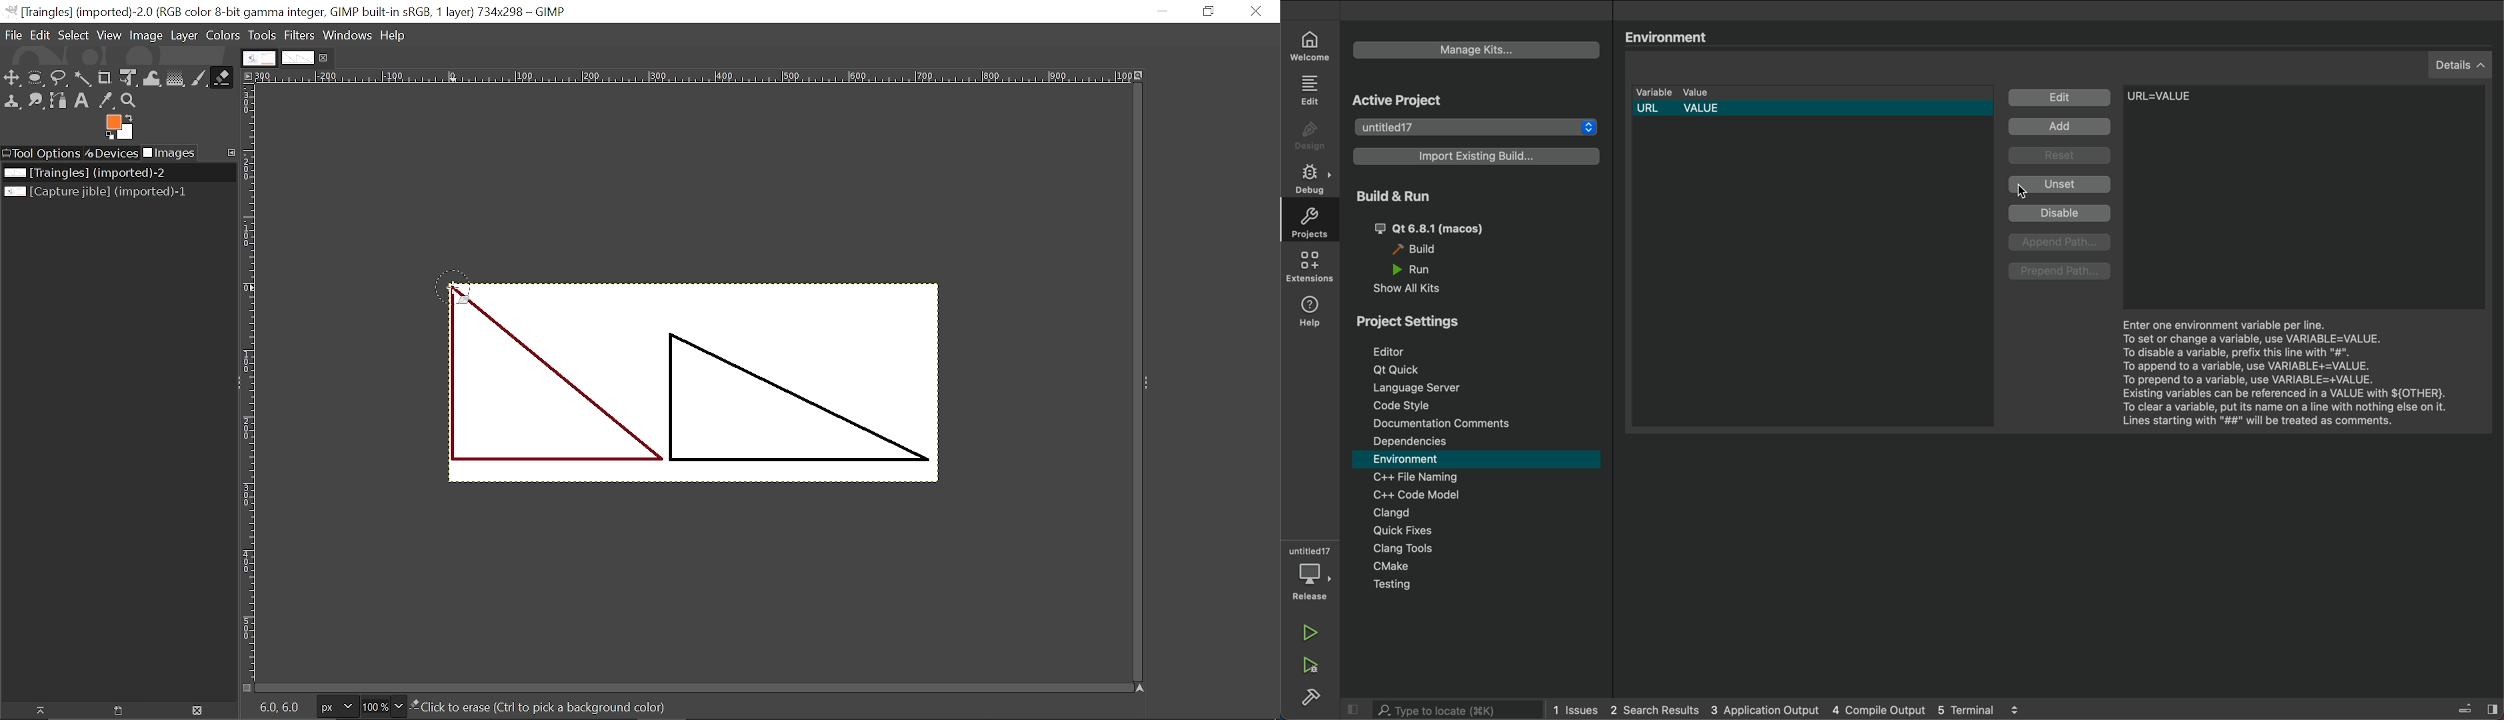 Image resolution: width=2520 pixels, height=728 pixels. Describe the element at coordinates (58, 101) in the screenshot. I see `Path tool` at that location.